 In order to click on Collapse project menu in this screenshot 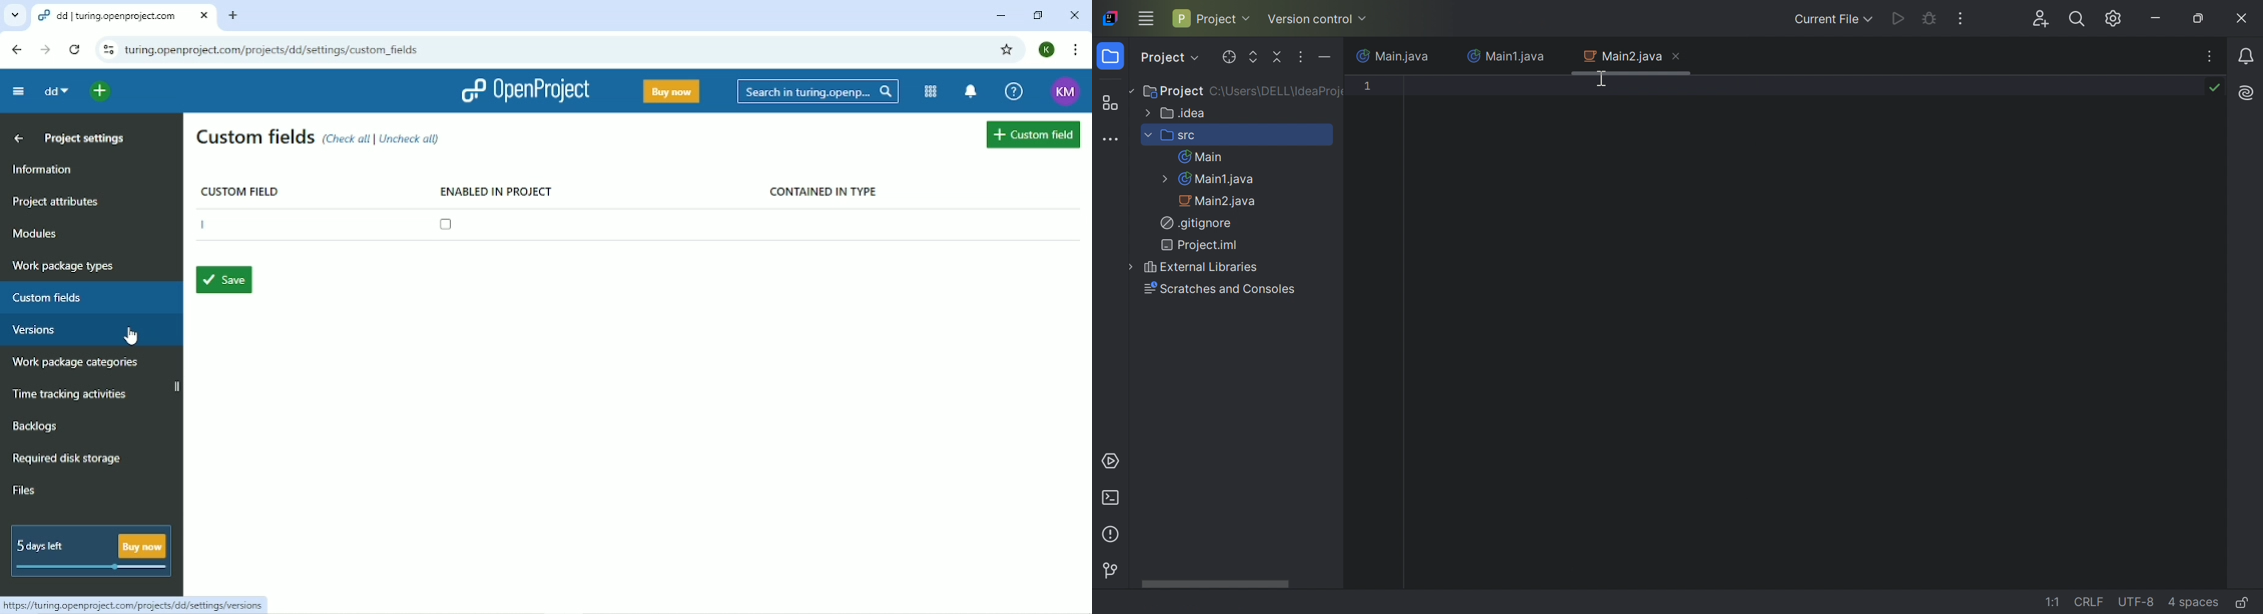, I will do `click(15, 91)`.